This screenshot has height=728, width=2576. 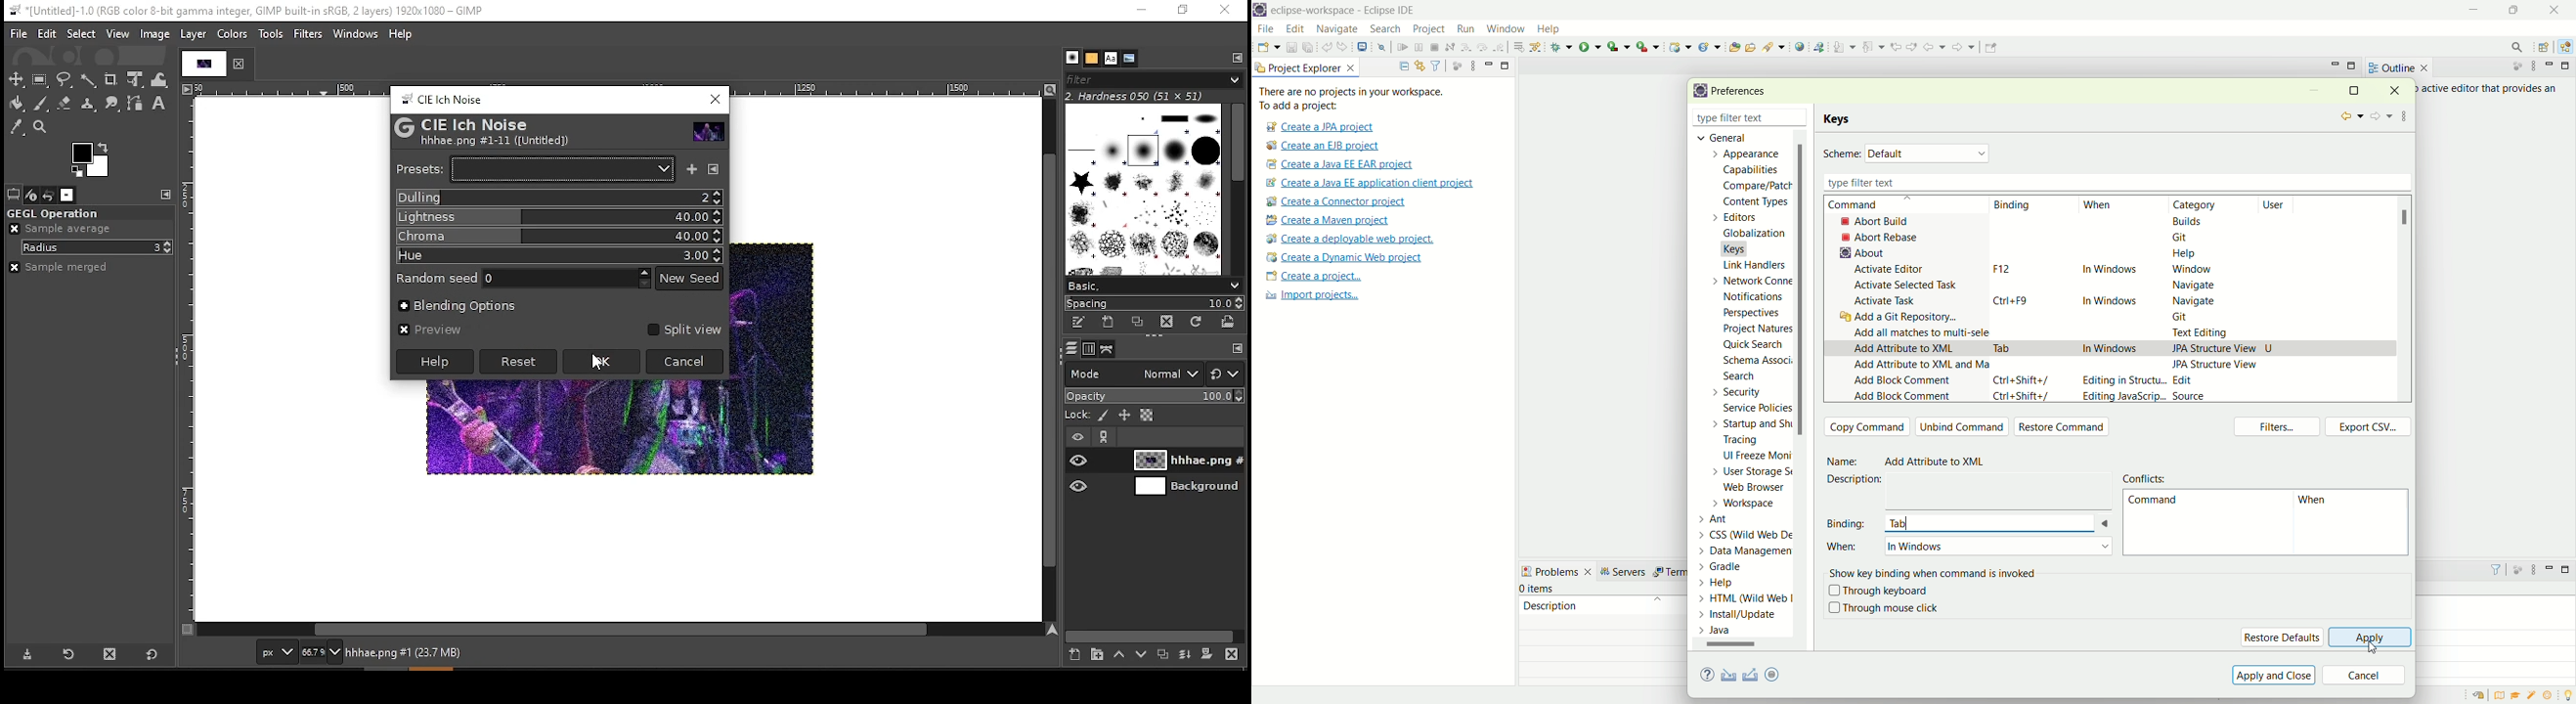 I want to click on create a new Java servlet, so click(x=1713, y=47).